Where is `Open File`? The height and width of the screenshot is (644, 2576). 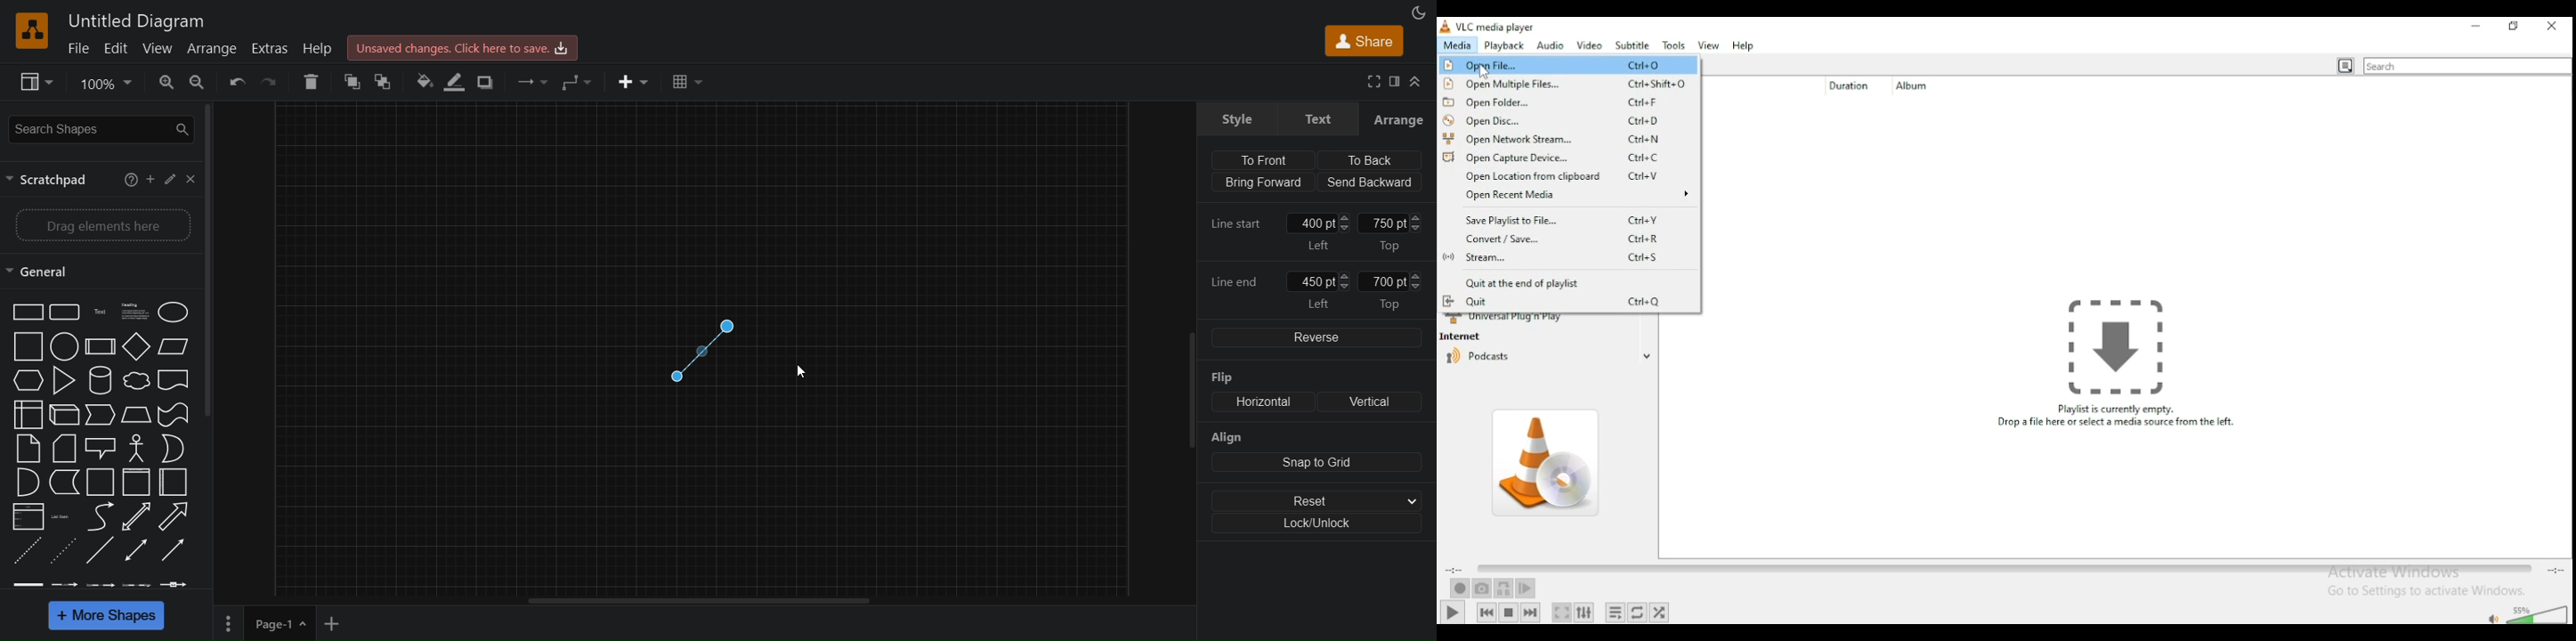
Open File is located at coordinates (1561, 65).